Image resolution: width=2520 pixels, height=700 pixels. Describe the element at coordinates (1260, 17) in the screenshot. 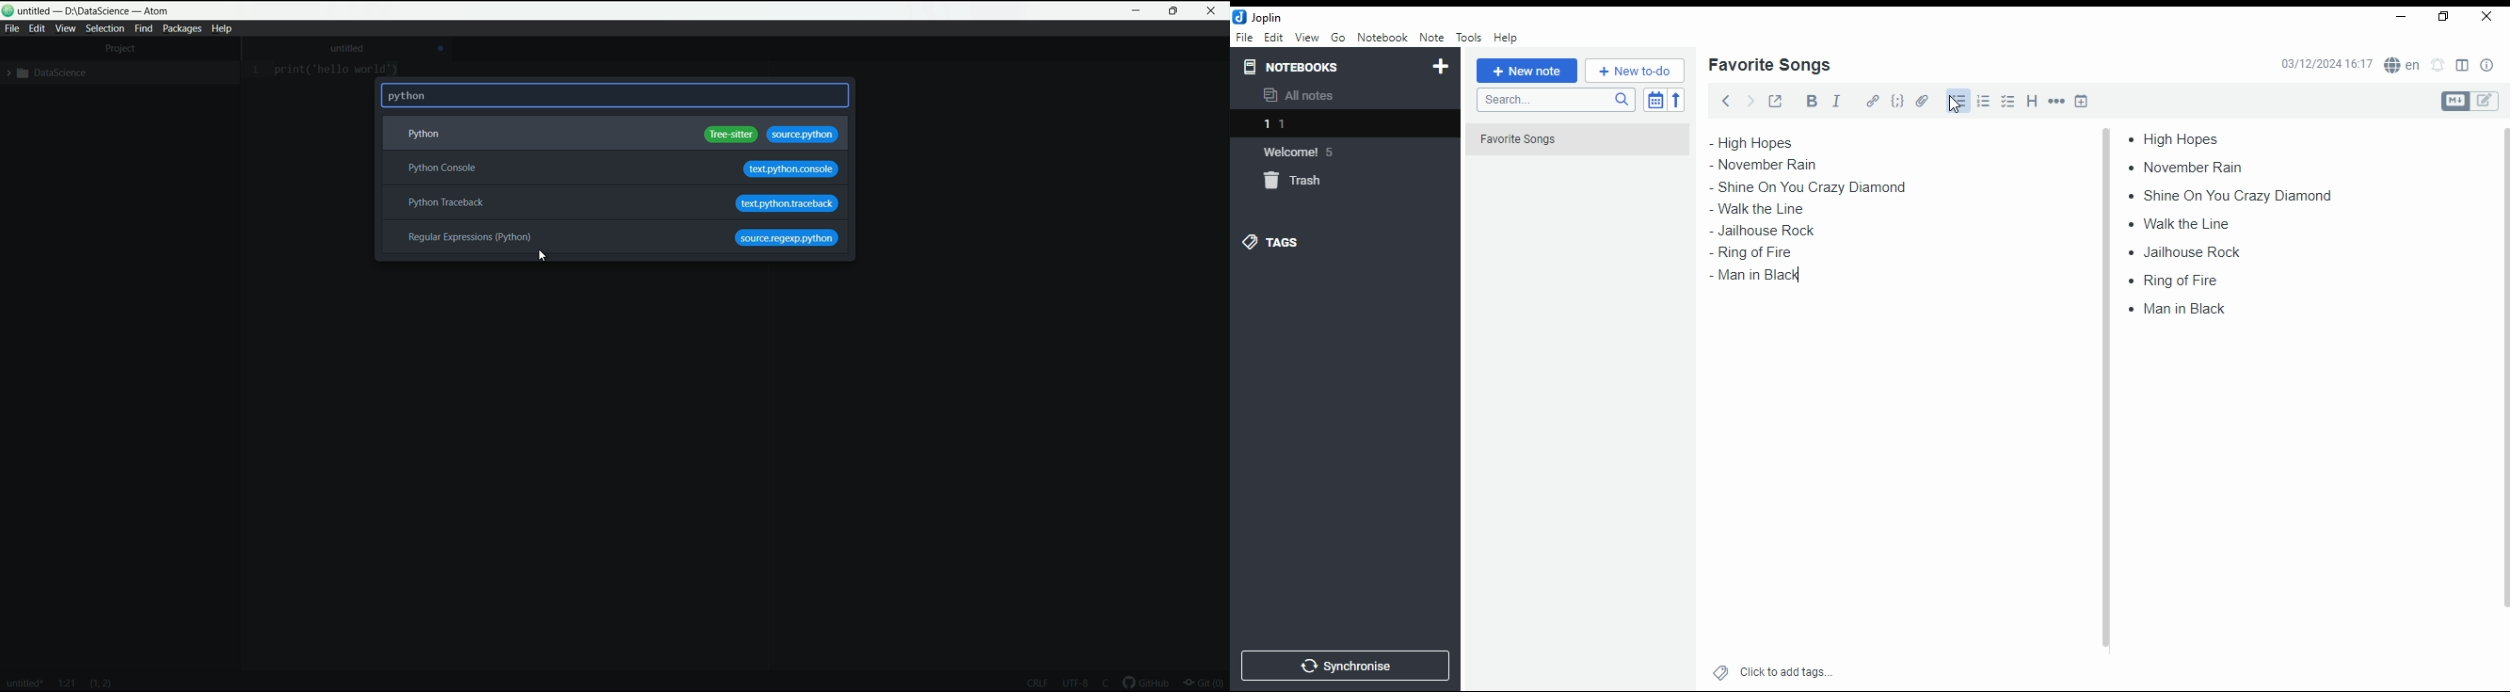

I see `icon` at that location.